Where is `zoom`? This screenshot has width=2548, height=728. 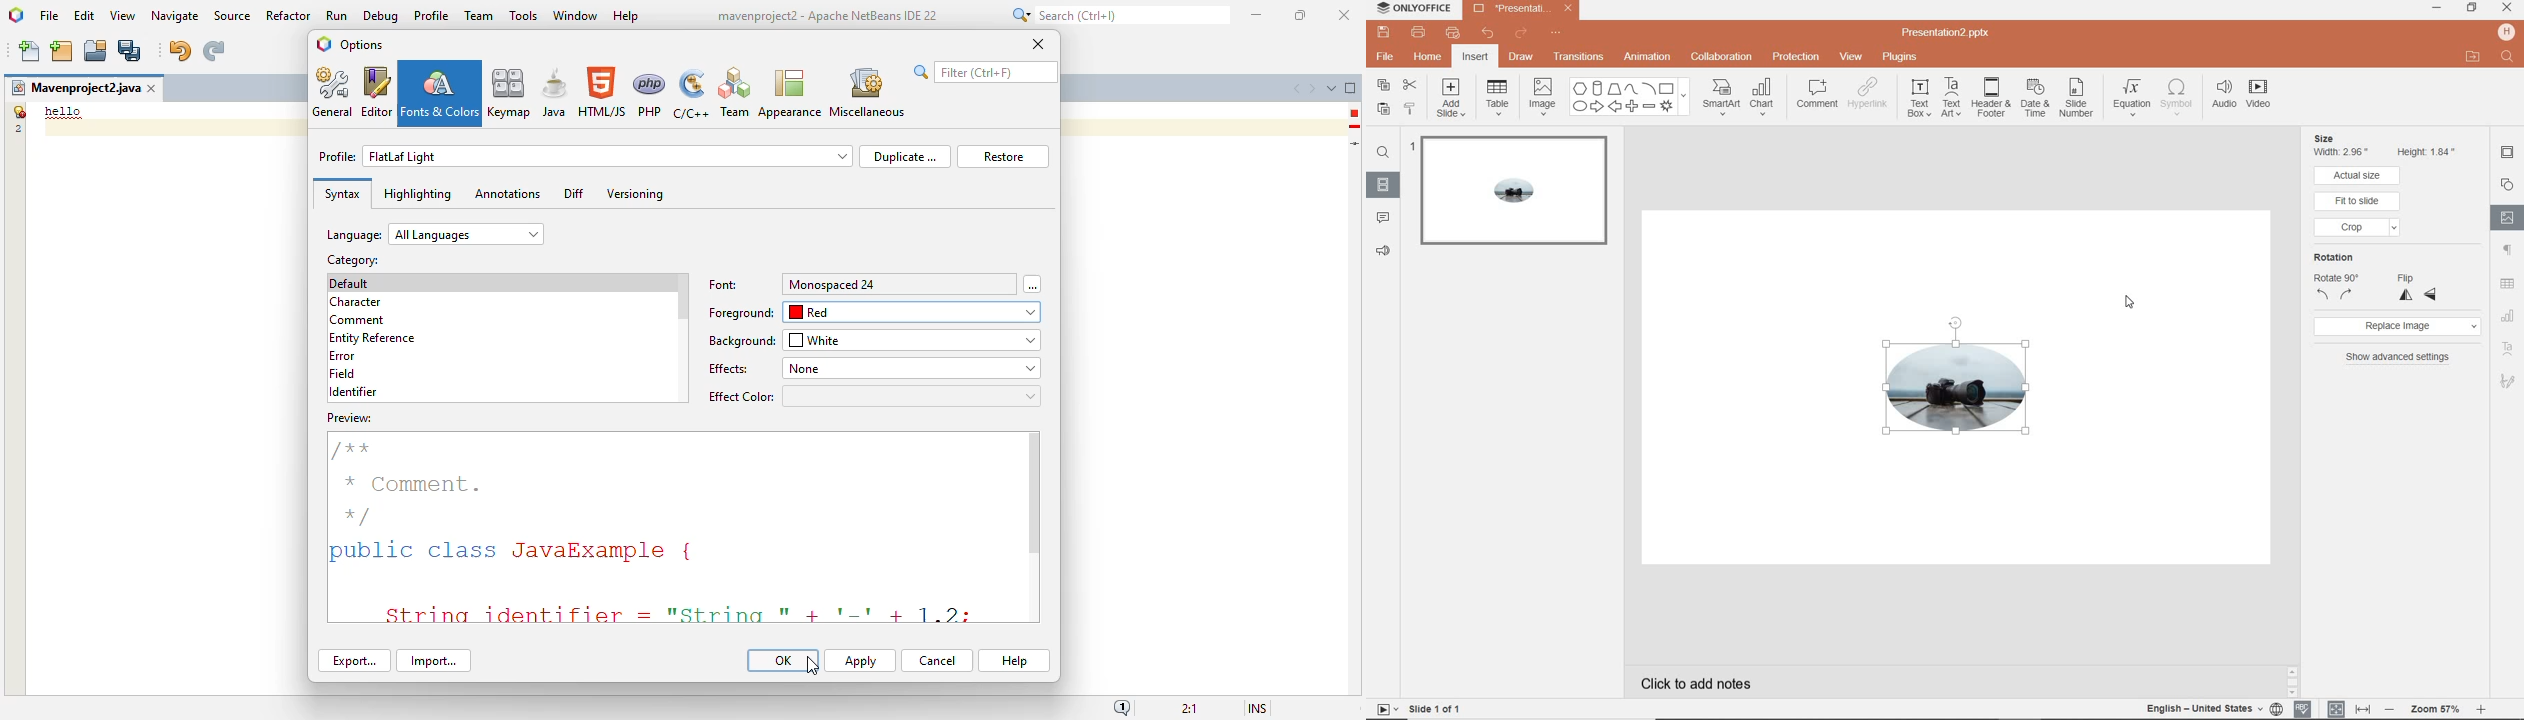 zoom is located at coordinates (2435, 708).